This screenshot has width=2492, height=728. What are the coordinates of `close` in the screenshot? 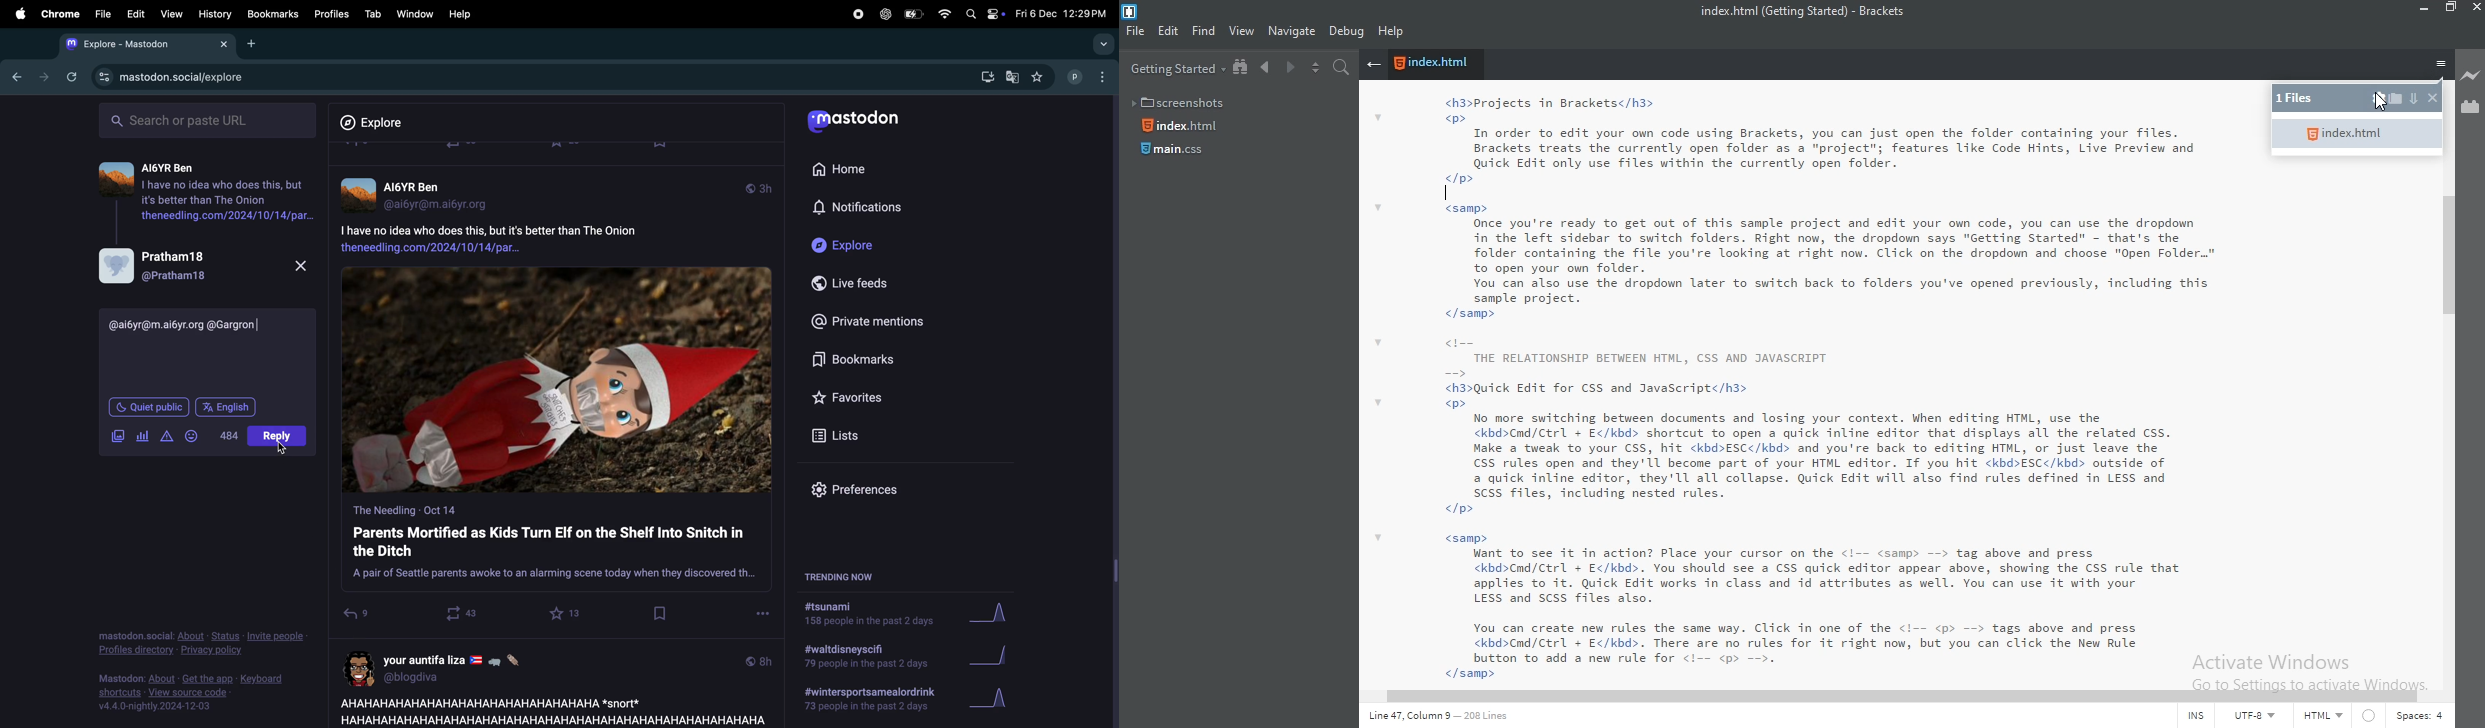 It's located at (2430, 100).